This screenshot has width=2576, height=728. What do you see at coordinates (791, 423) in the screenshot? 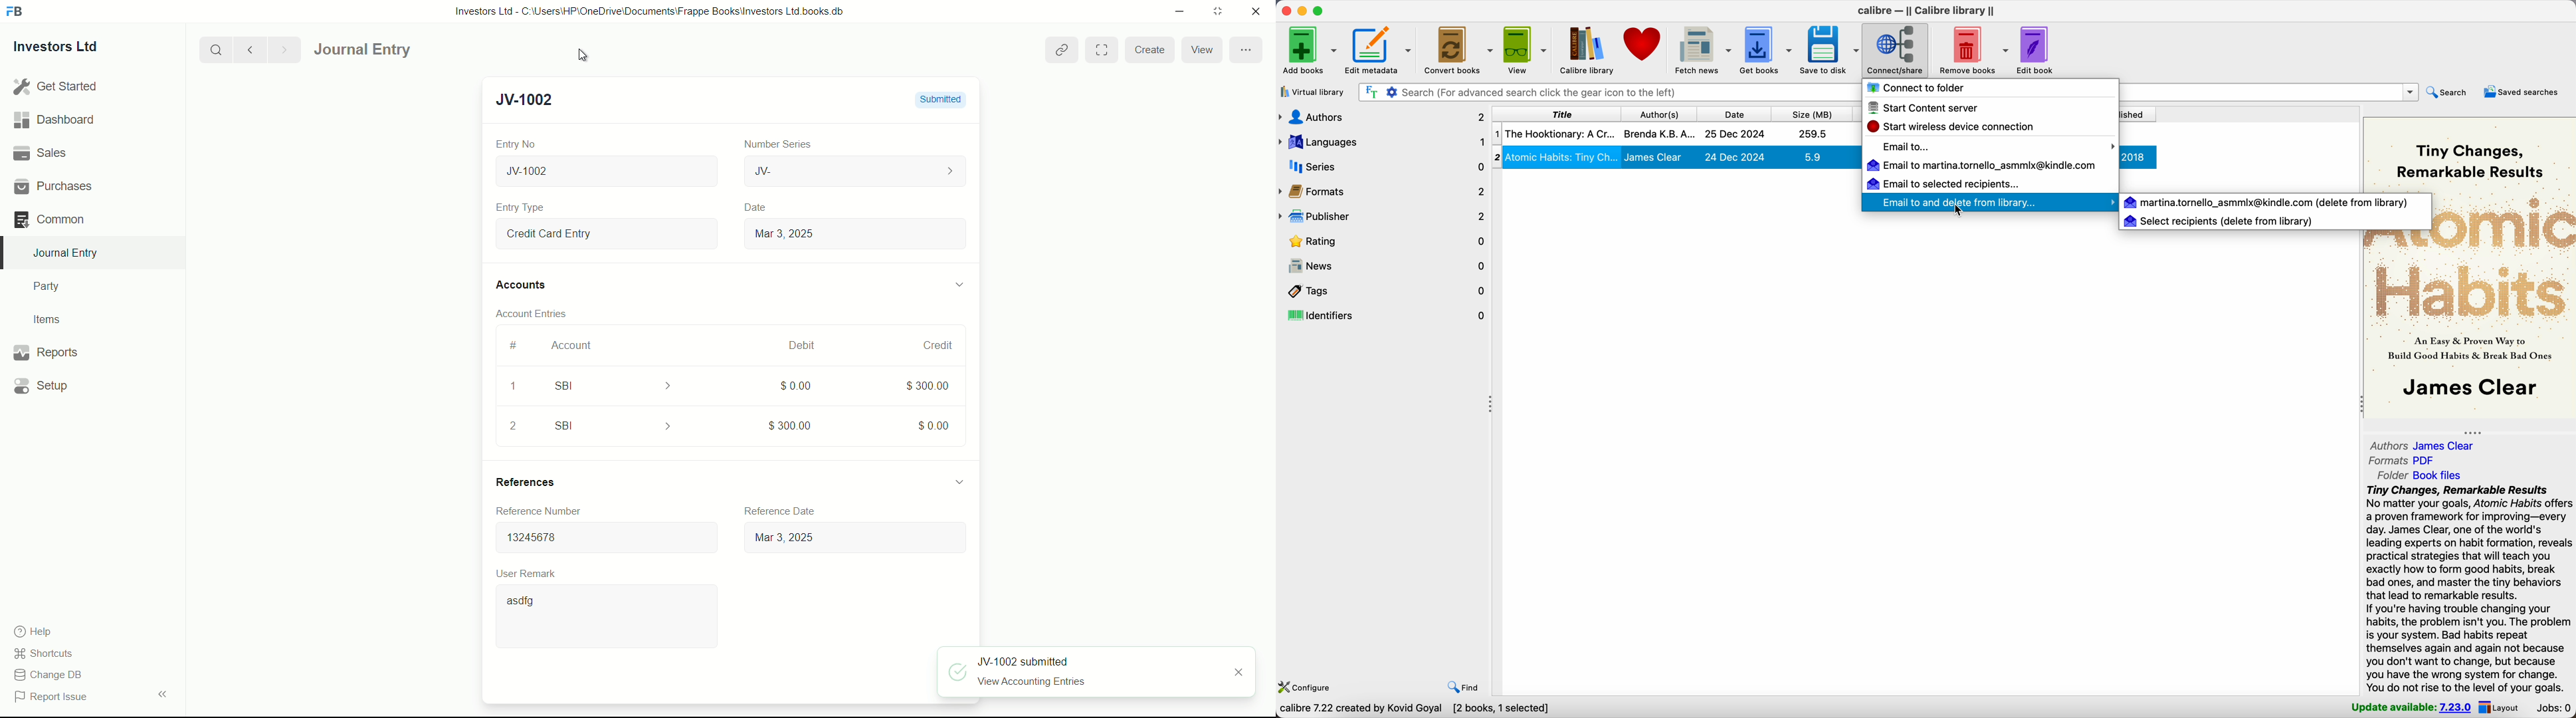
I see `$300.00` at bounding box center [791, 423].